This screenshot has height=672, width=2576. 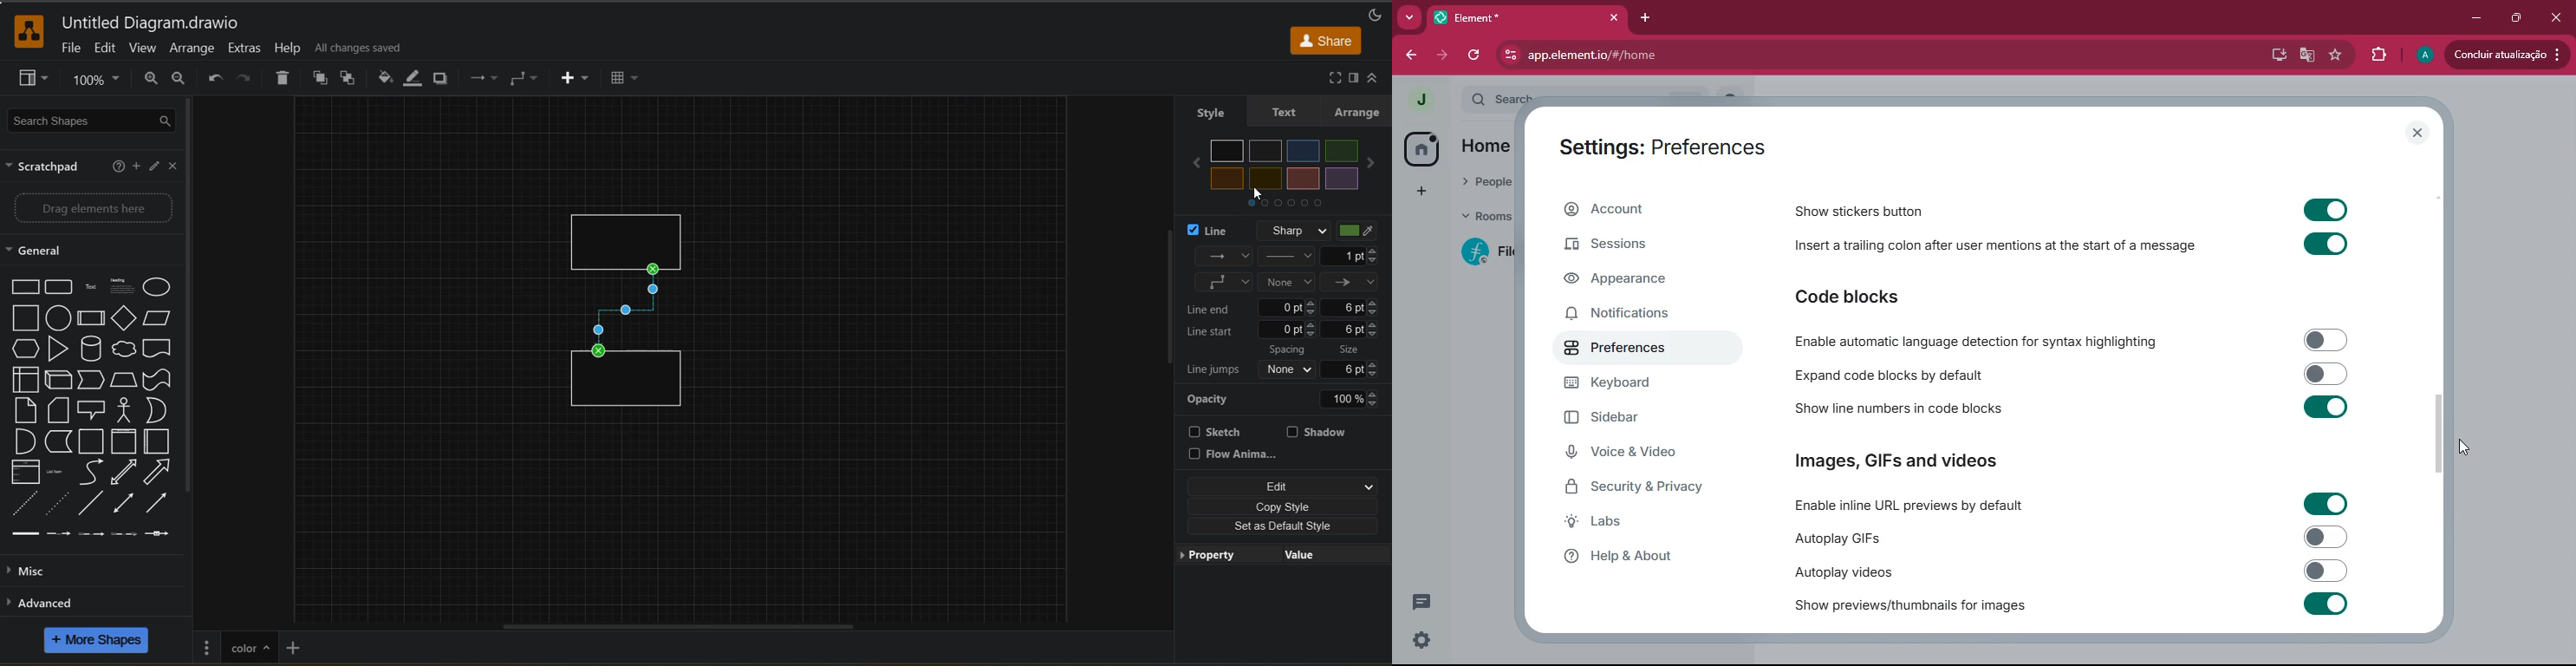 What do you see at coordinates (125, 318) in the screenshot?
I see `Diamond` at bounding box center [125, 318].